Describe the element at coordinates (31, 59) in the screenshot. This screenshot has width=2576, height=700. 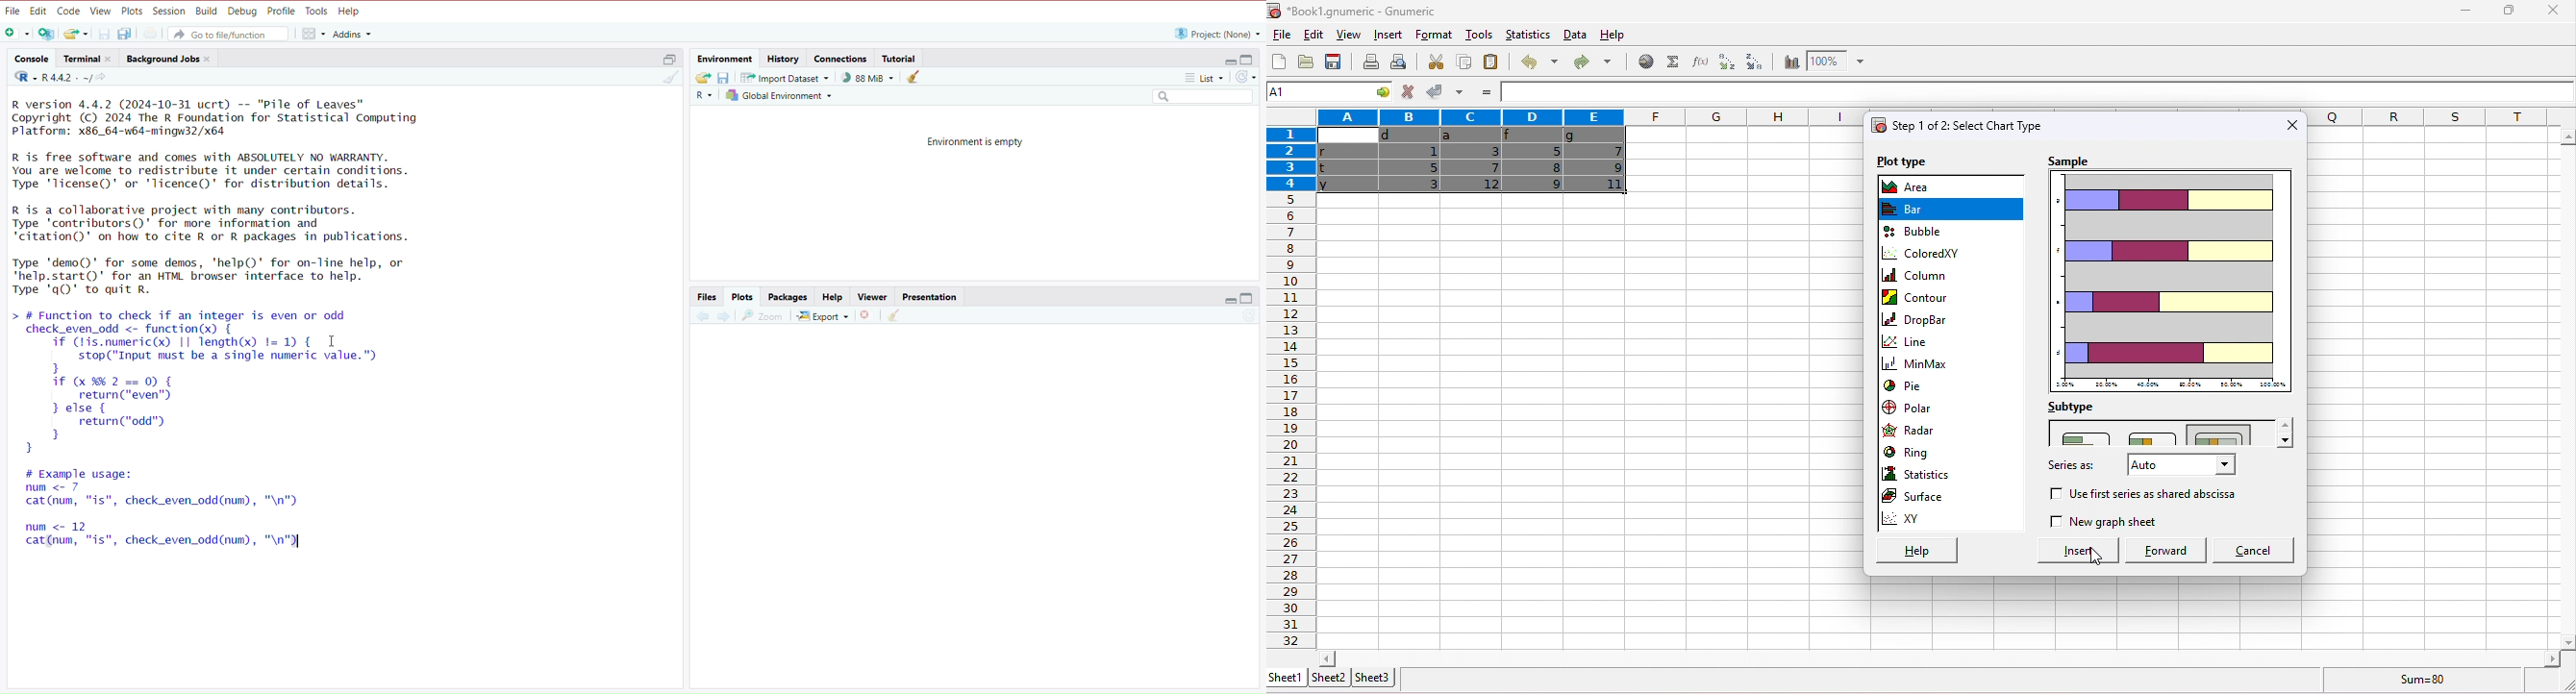
I see `console` at that location.